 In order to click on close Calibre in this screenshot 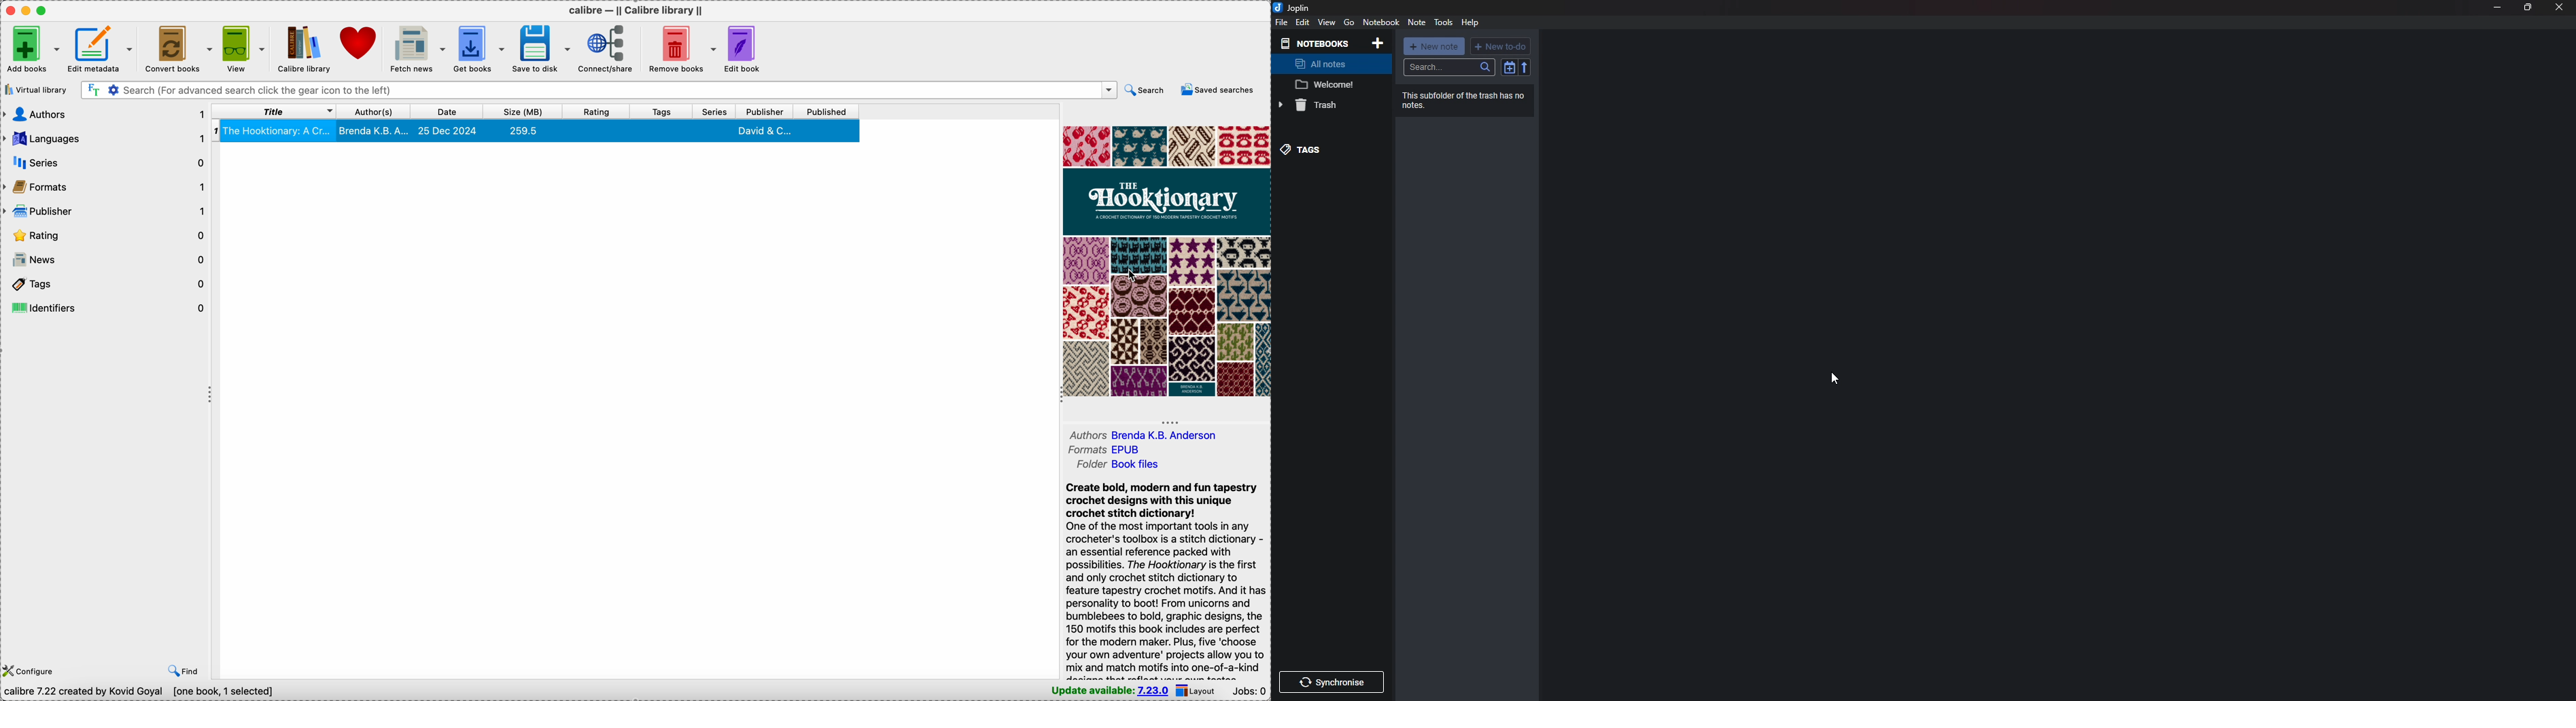, I will do `click(11, 11)`.